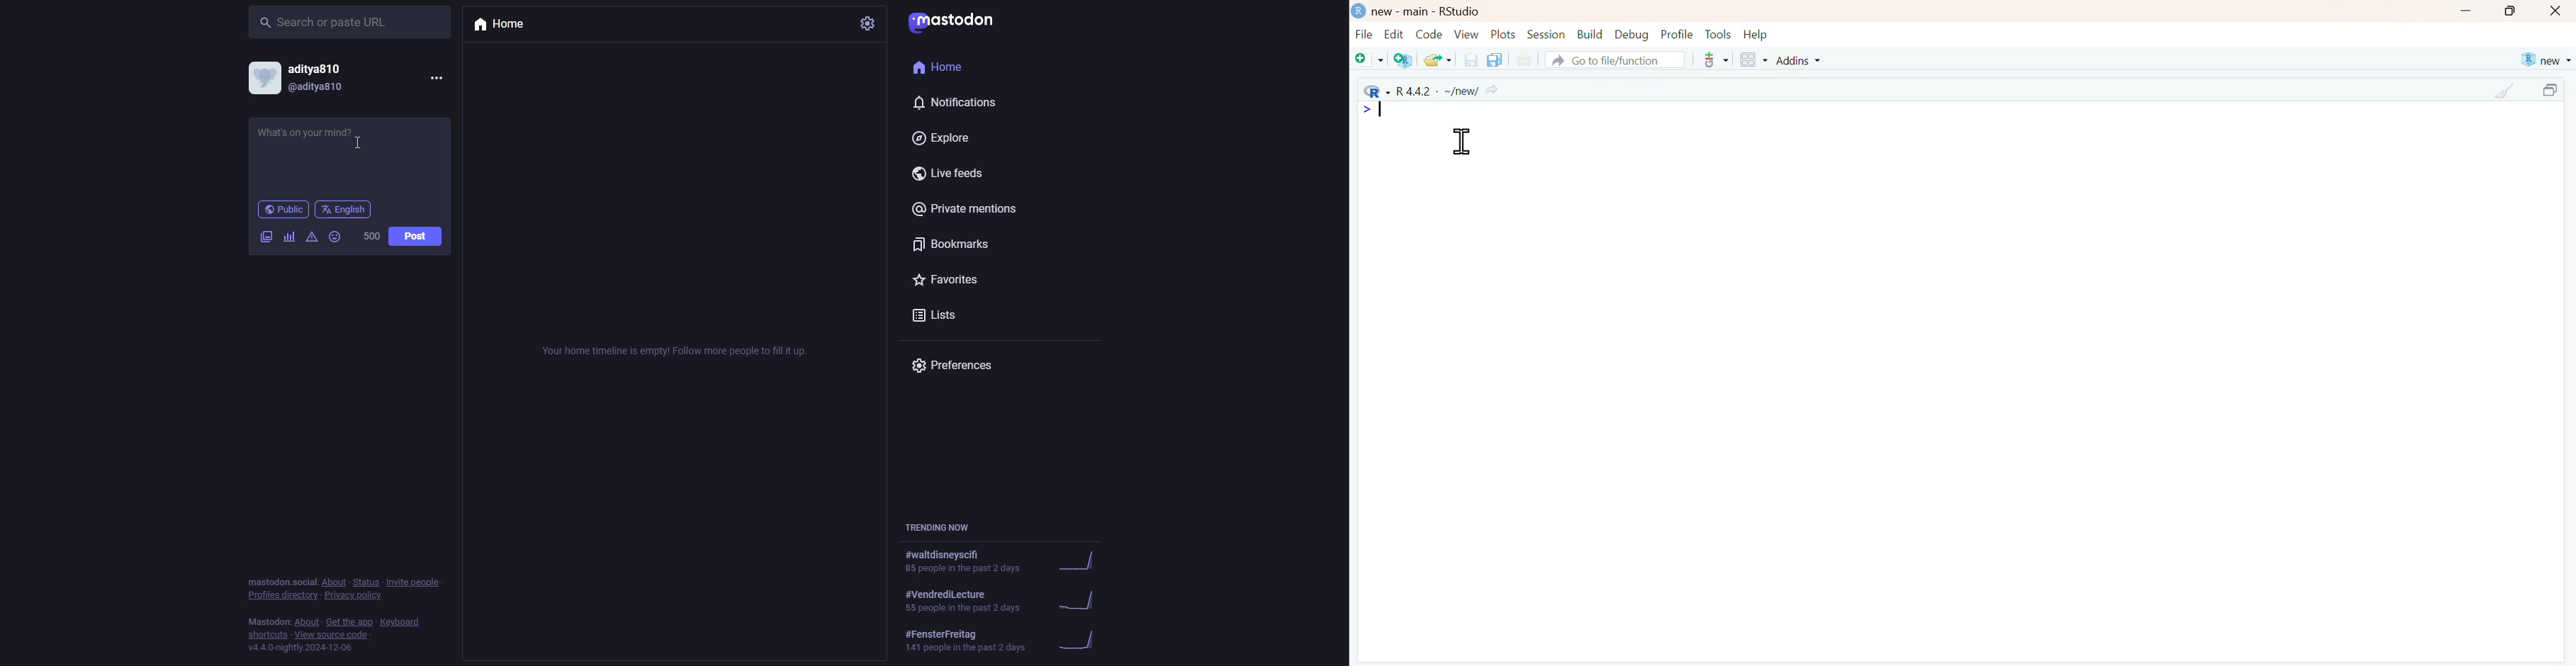 The width and height of the screenshot is (2576, 672). I want to click on trending now, so click(1008, 561).